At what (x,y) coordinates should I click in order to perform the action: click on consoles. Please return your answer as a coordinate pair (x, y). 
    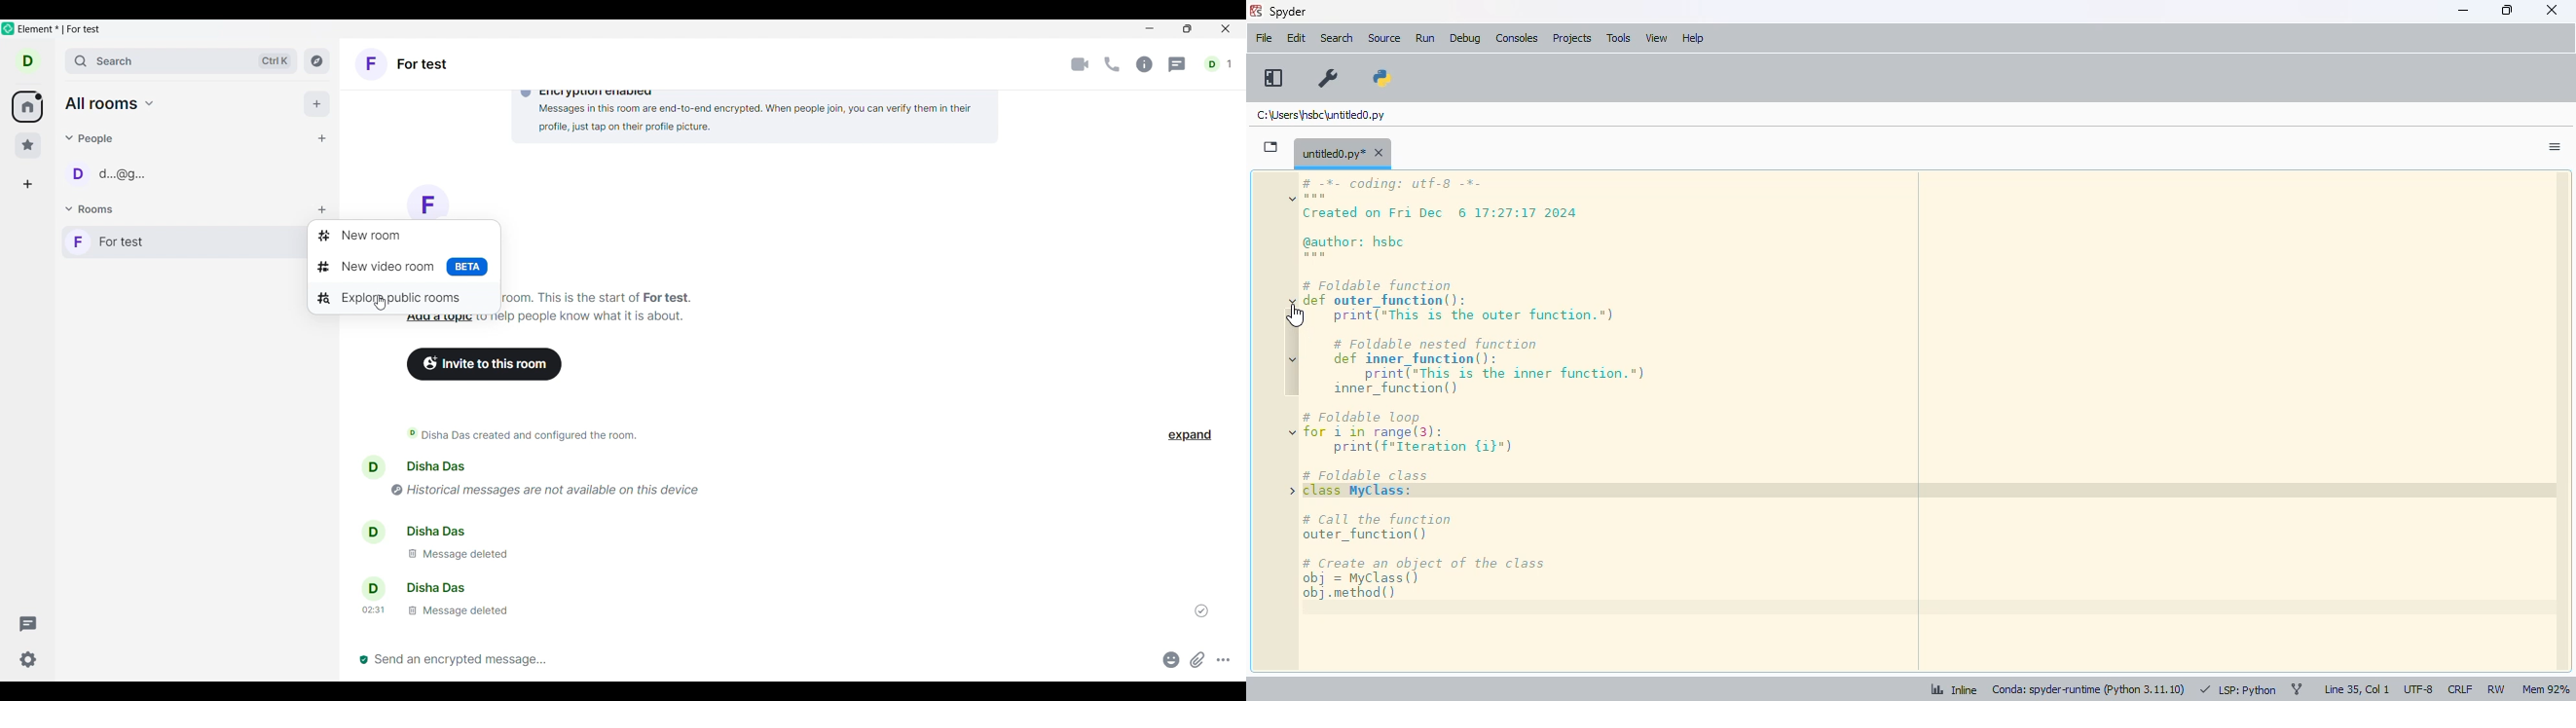
    Looking at the image, I should click on (1516, 38).